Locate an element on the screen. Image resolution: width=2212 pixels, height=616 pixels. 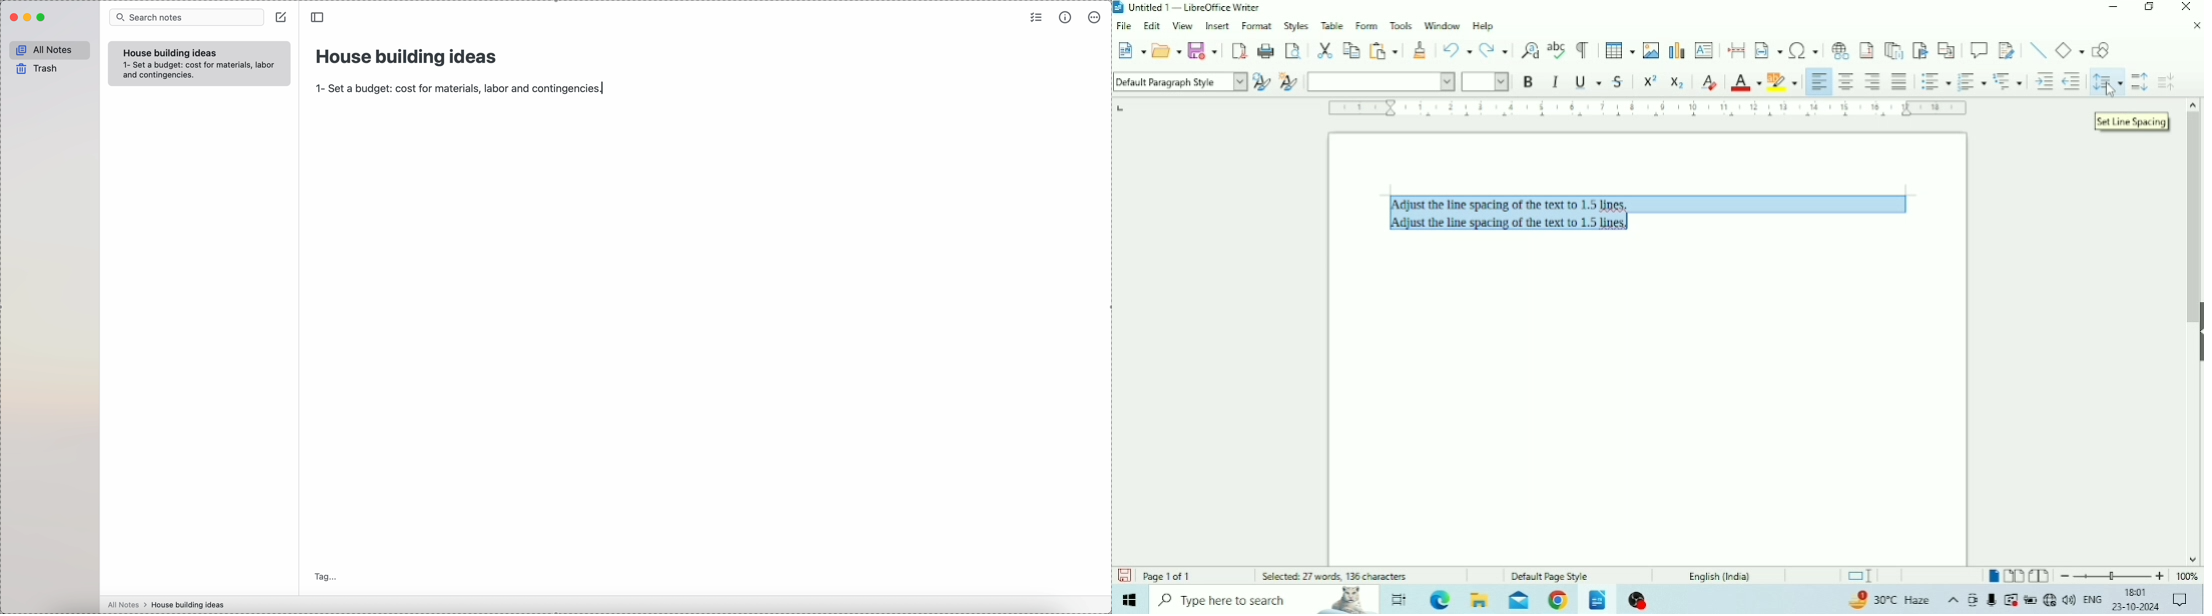
Insert Table is located at coordinates (1620, 49).